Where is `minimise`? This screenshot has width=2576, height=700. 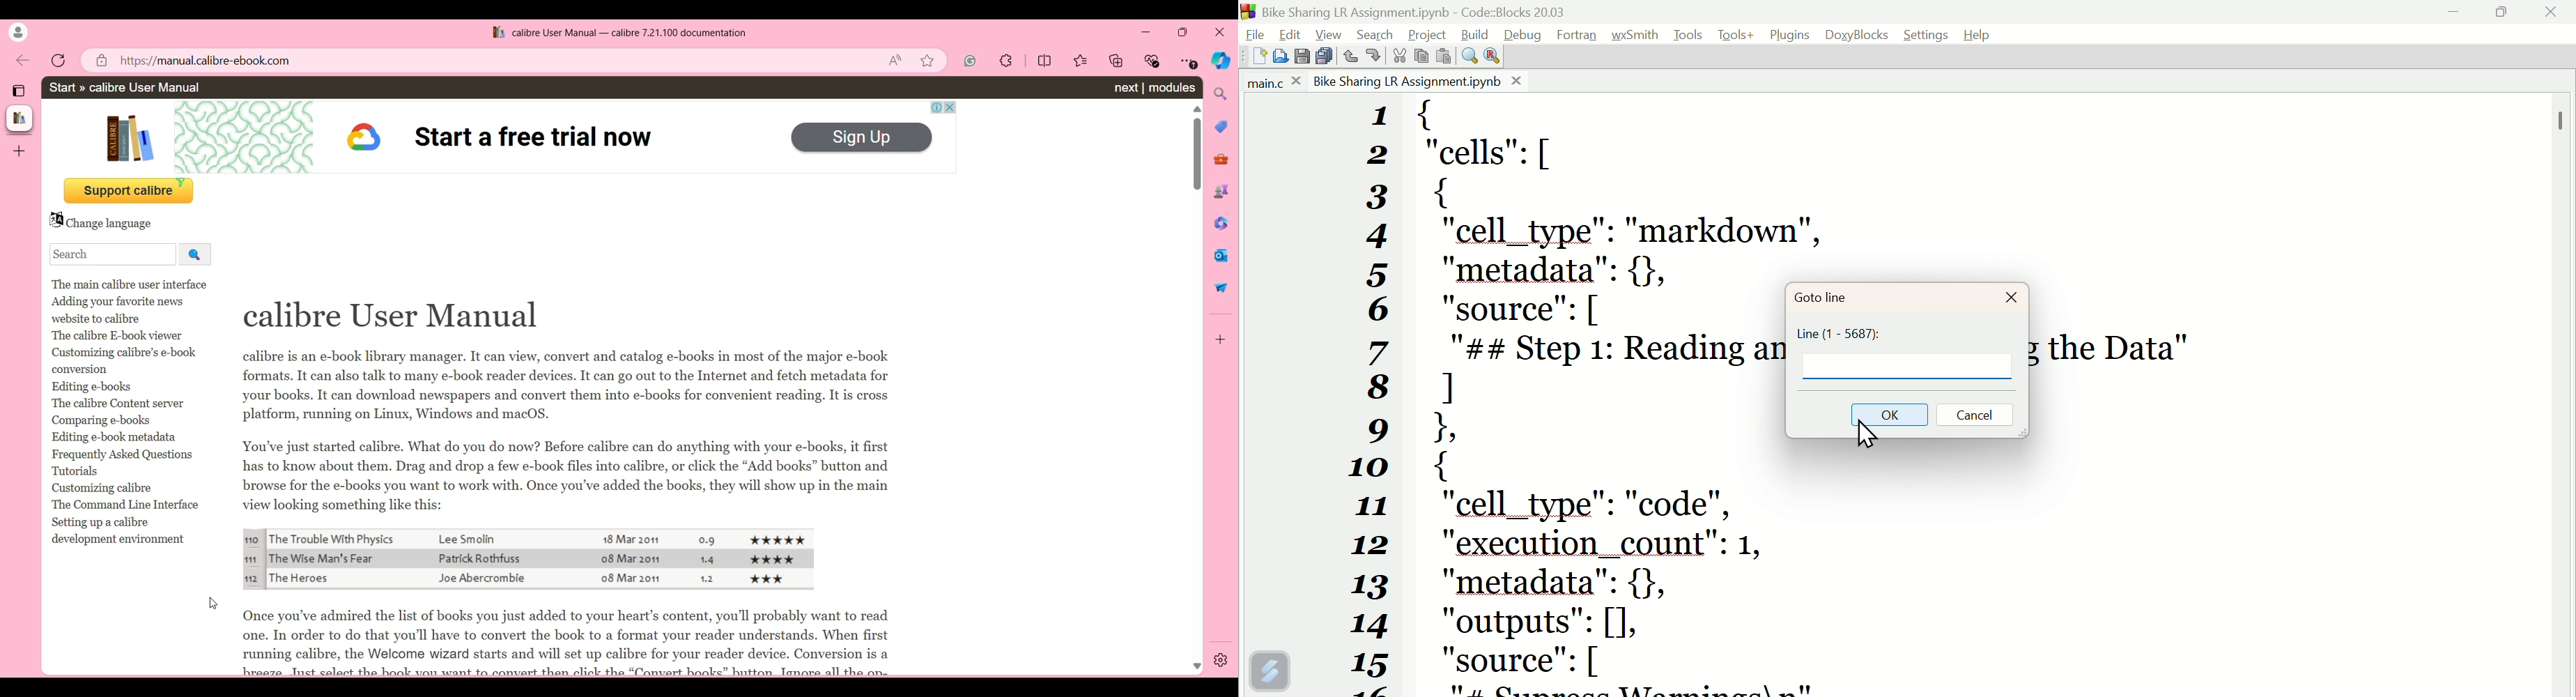
minimise is located at coordinates (2461, 17).